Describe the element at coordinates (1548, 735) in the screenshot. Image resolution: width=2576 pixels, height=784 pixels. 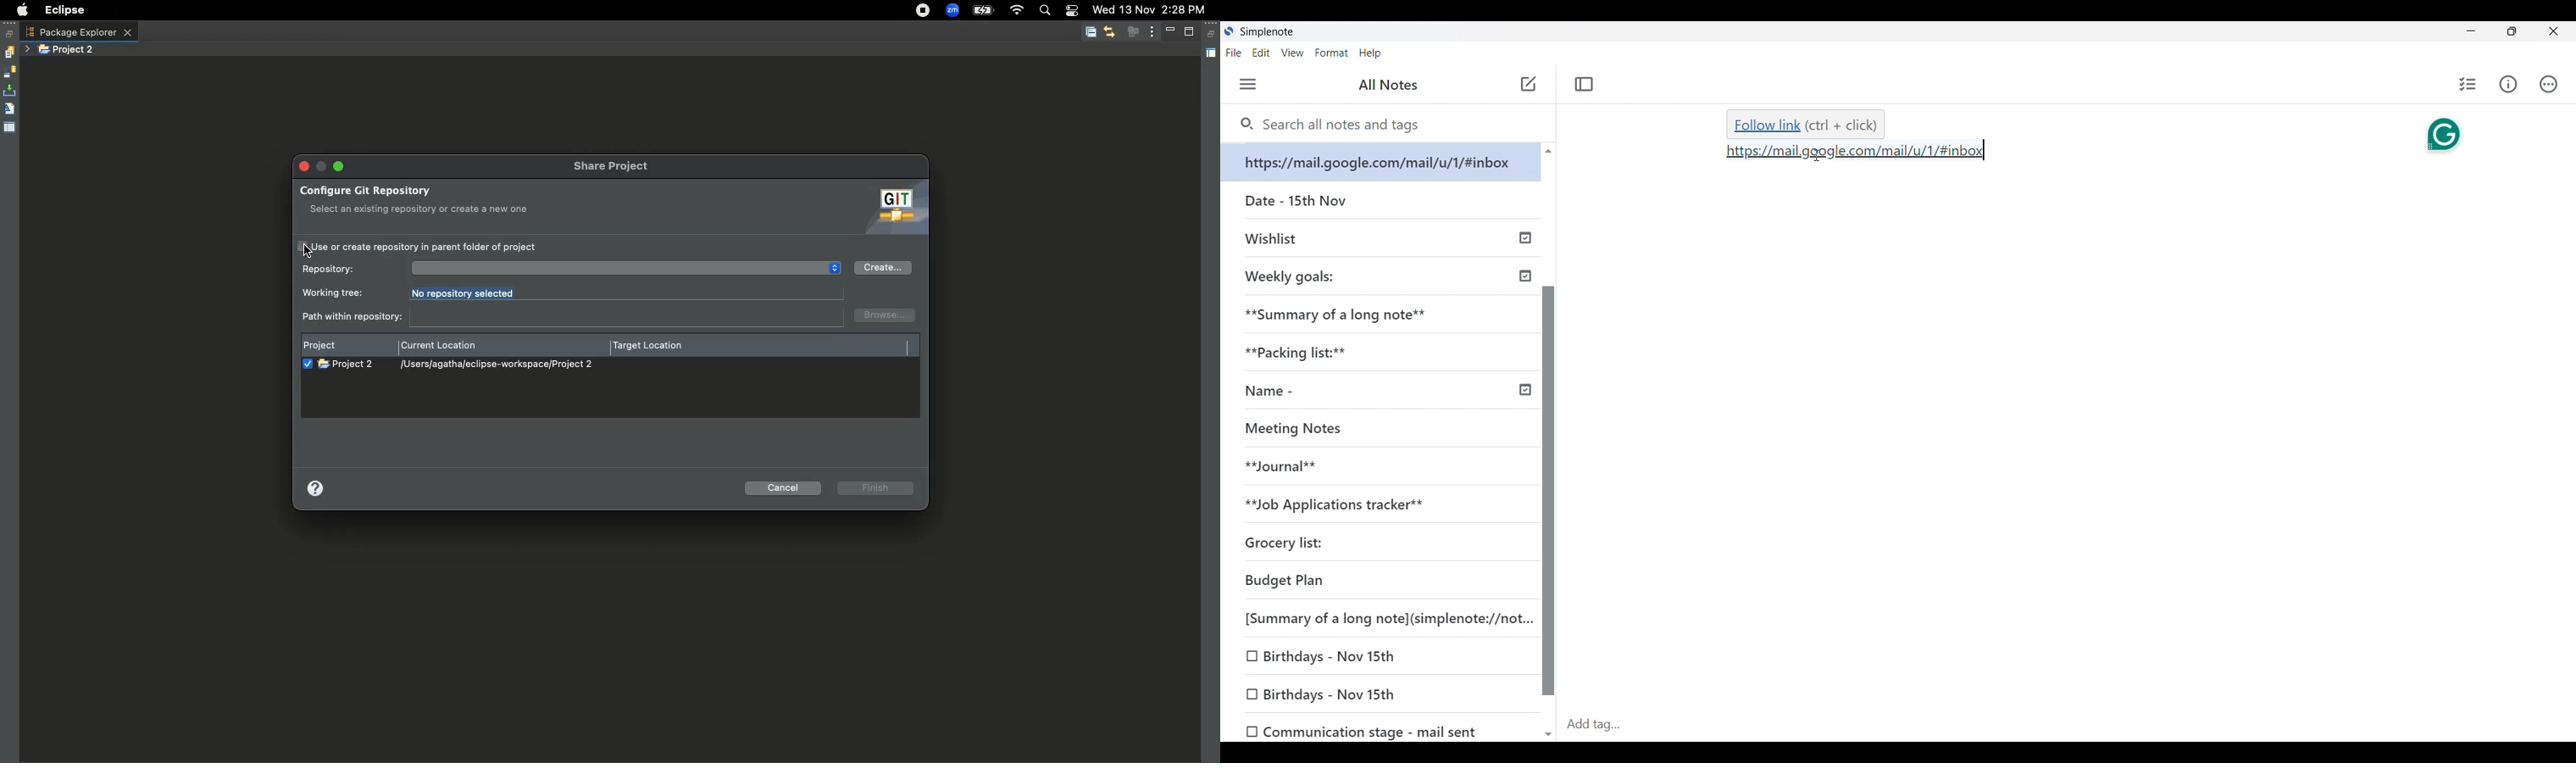
I see `Quick slide to bottom` at that location.